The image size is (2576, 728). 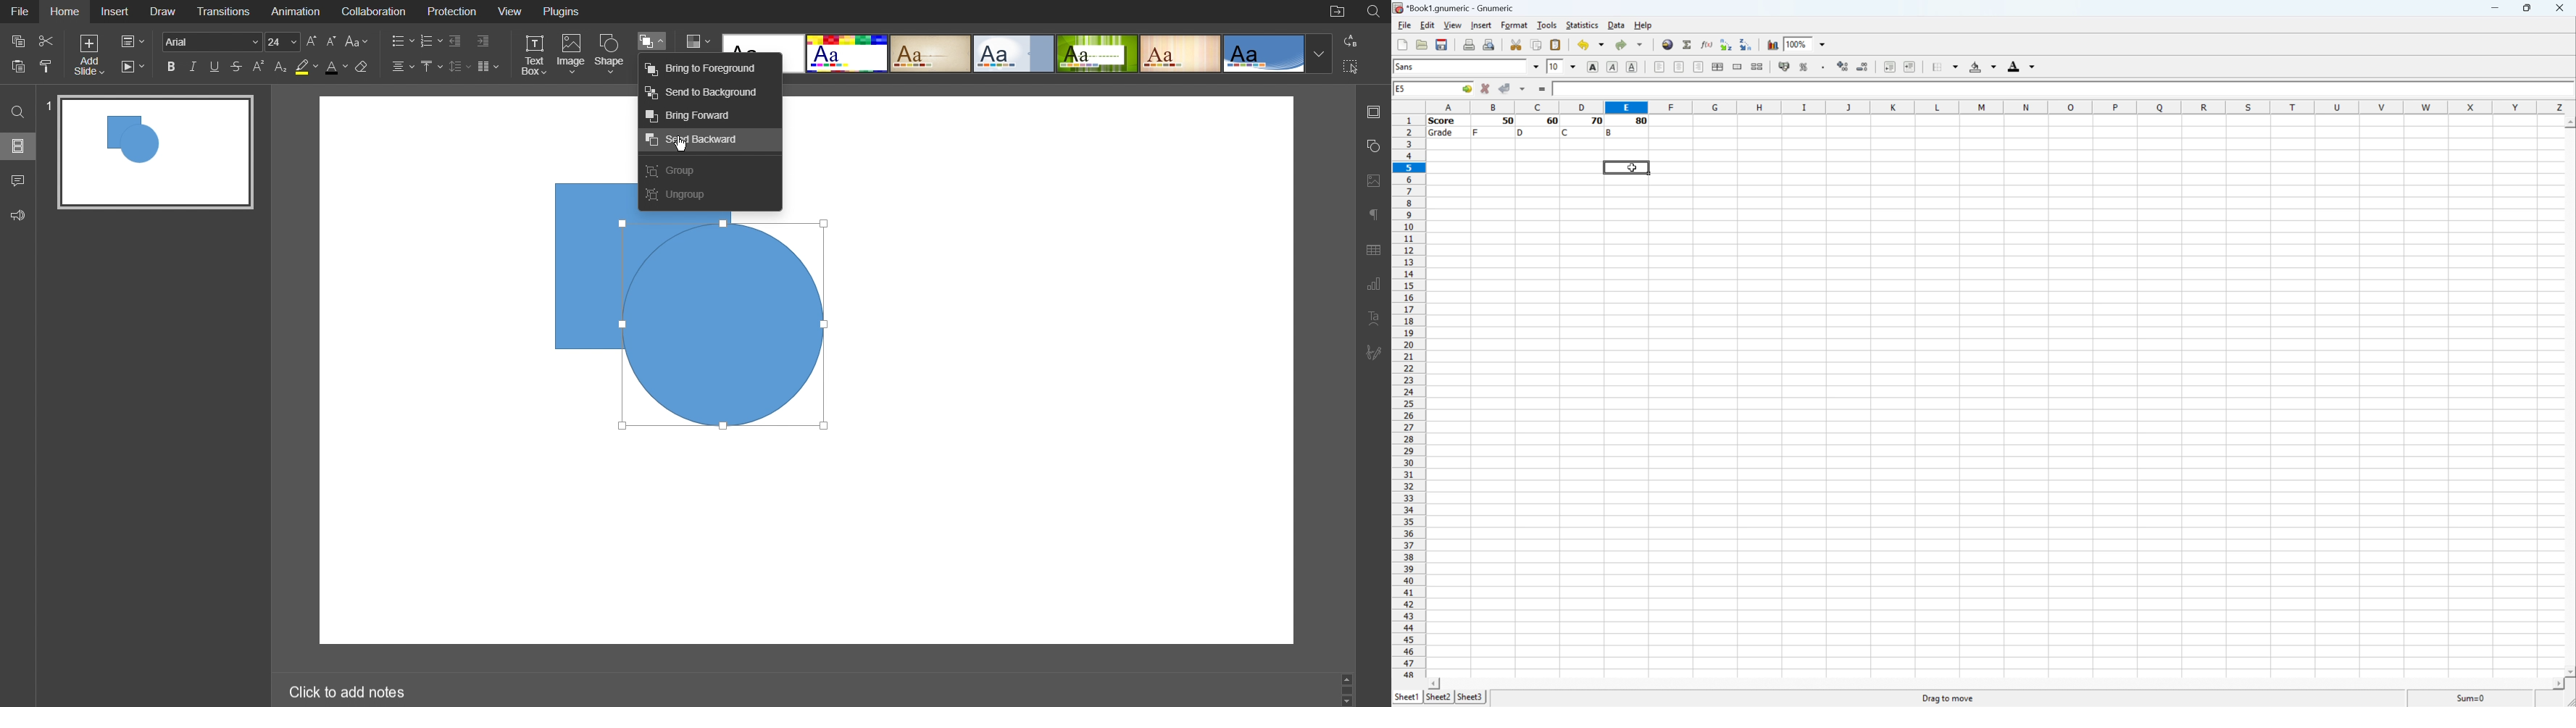 What do you see at coordinates (571, 56) in the screenshot?
I see `Image` at bounding box center [571, 56].